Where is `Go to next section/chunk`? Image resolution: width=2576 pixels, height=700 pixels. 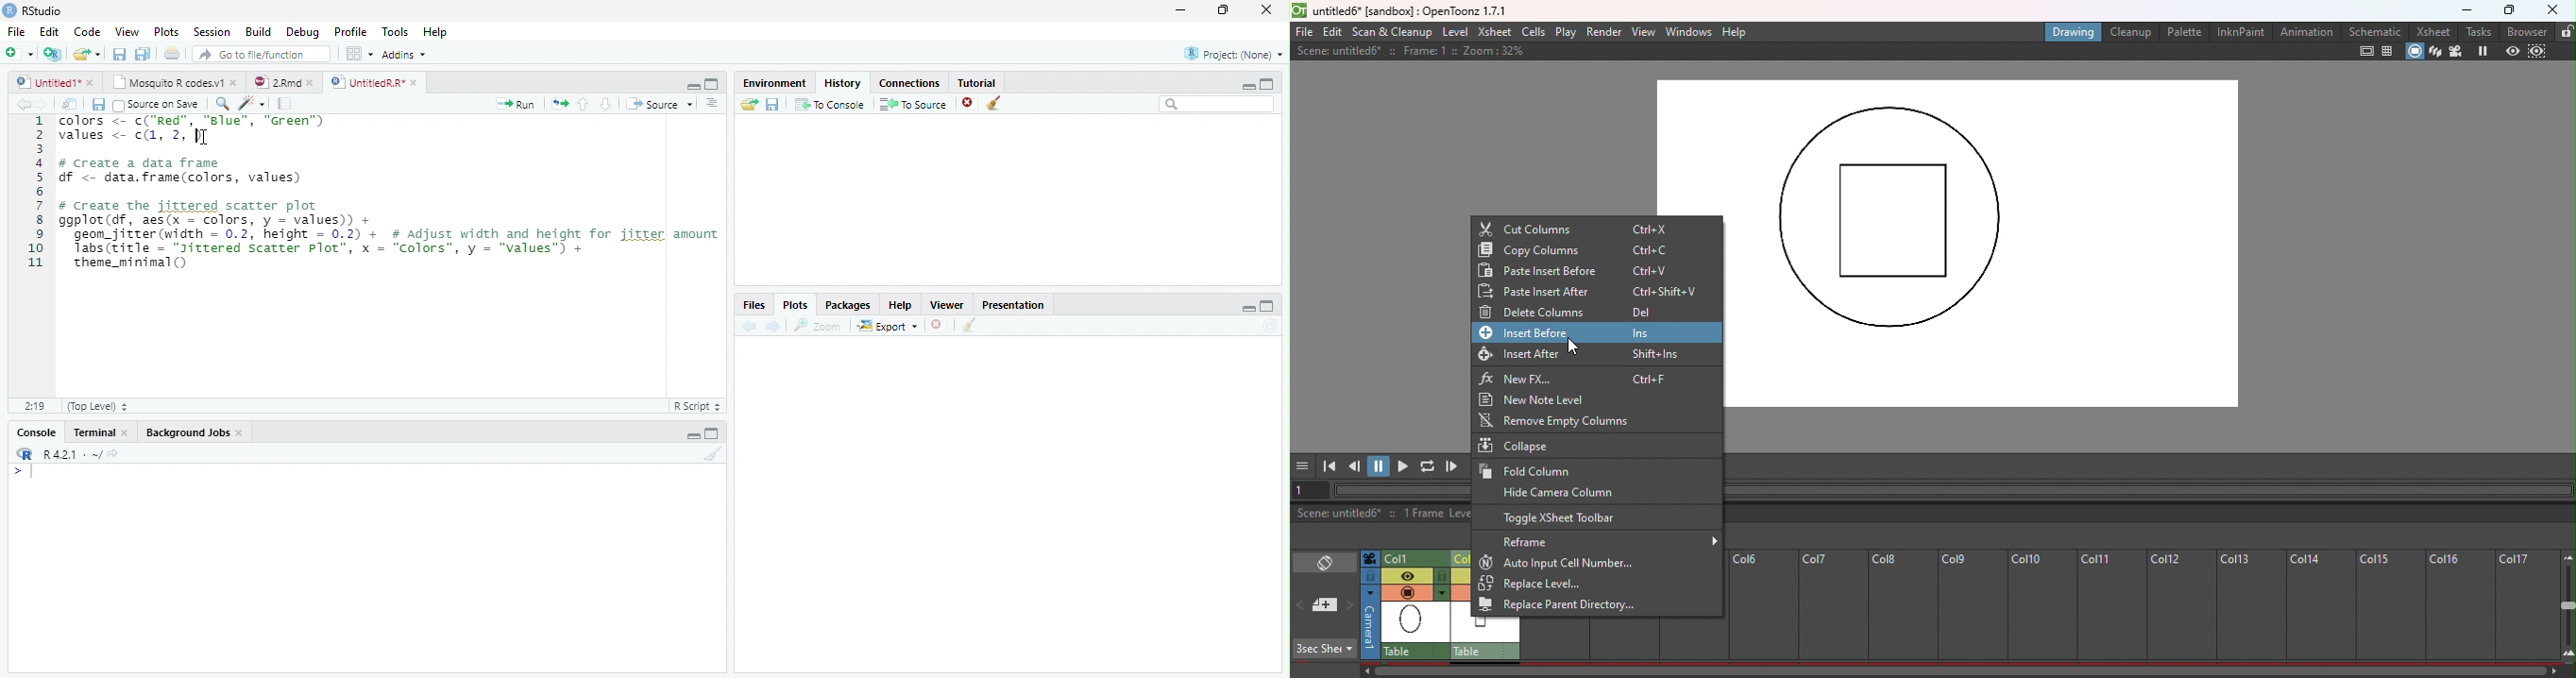
Go to next section/chunk is located at coordinates (605, 104).